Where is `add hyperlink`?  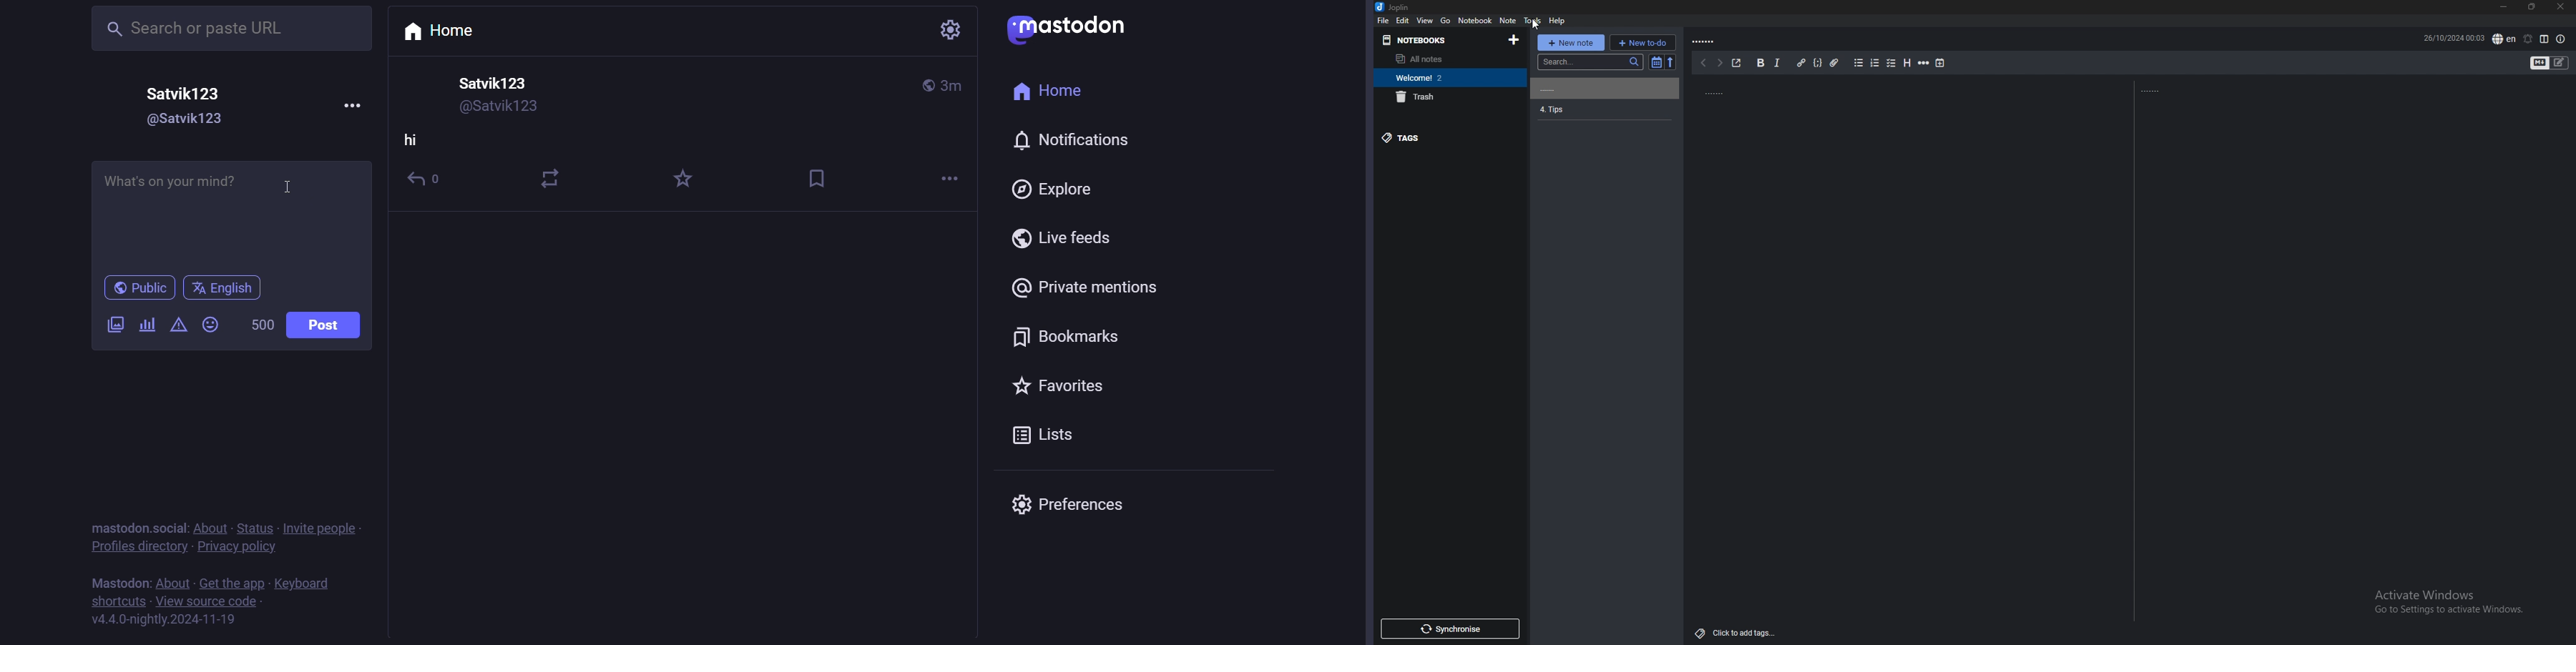 add hyperlink is located at coordinates (1803, 63).